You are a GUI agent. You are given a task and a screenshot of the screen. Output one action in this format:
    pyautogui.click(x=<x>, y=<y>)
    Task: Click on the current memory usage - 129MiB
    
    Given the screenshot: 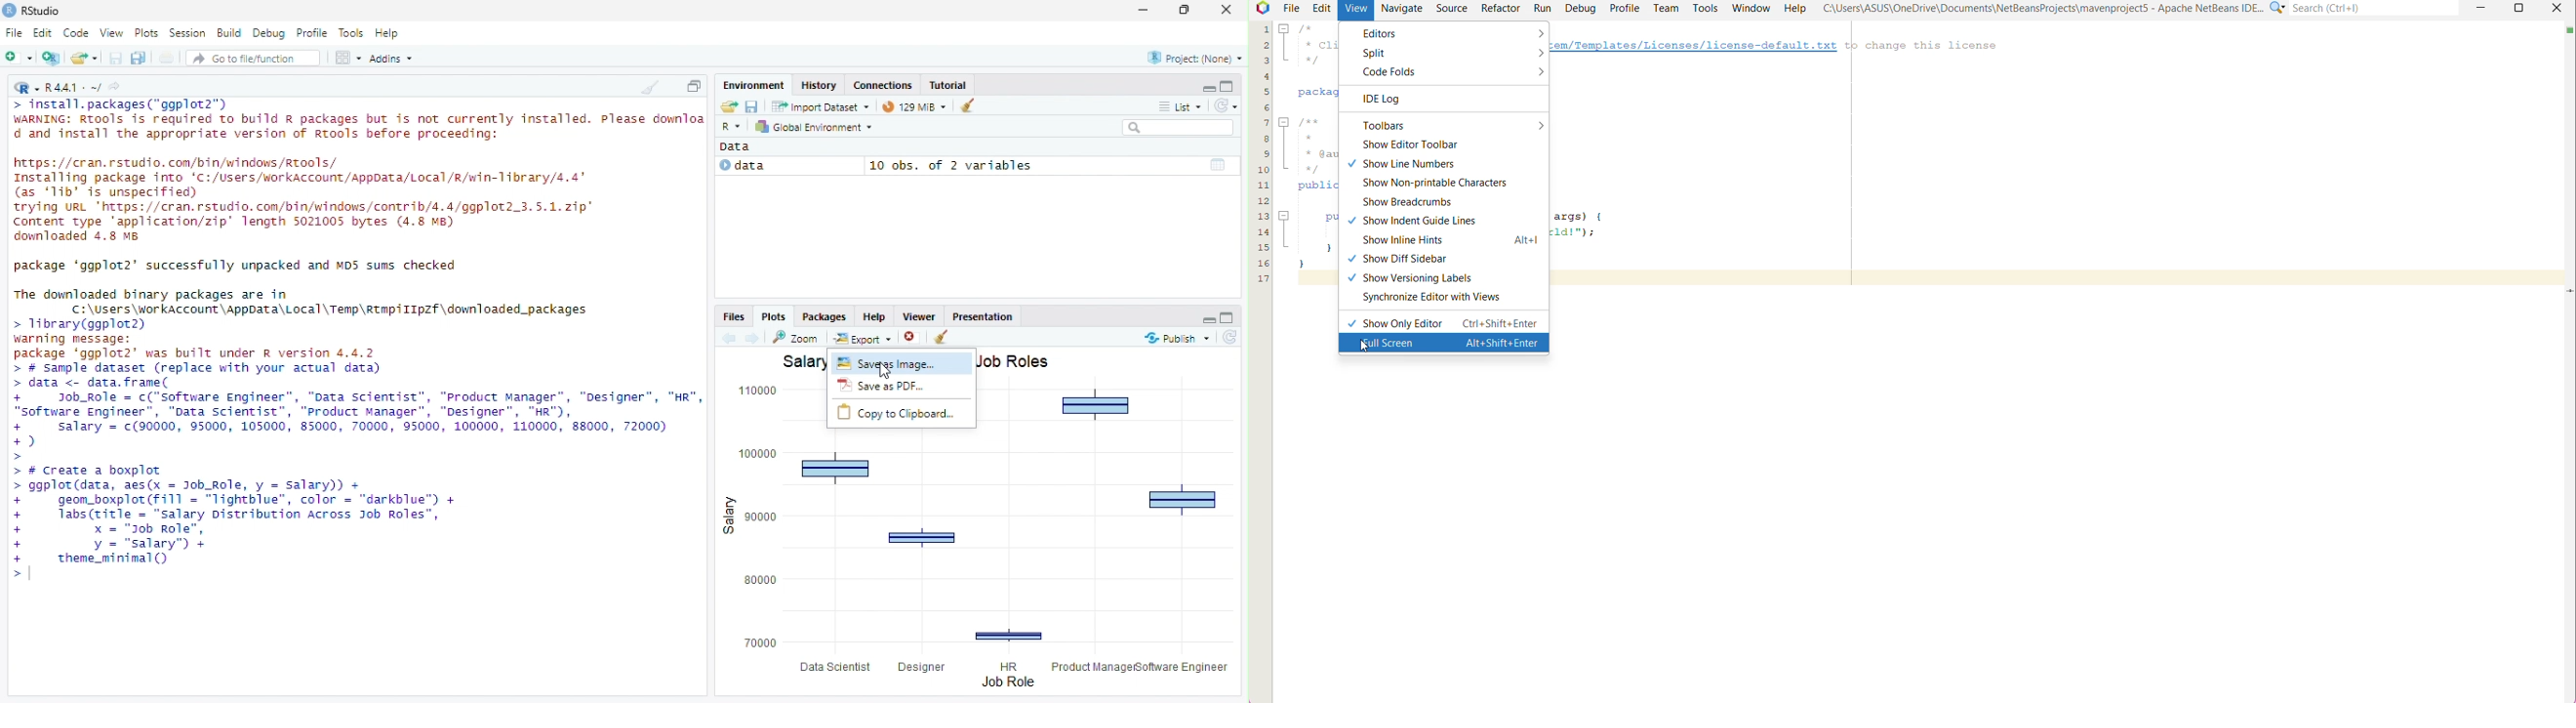 What is the action you would take?
    pyautogui.click(x=914, y=106)
    